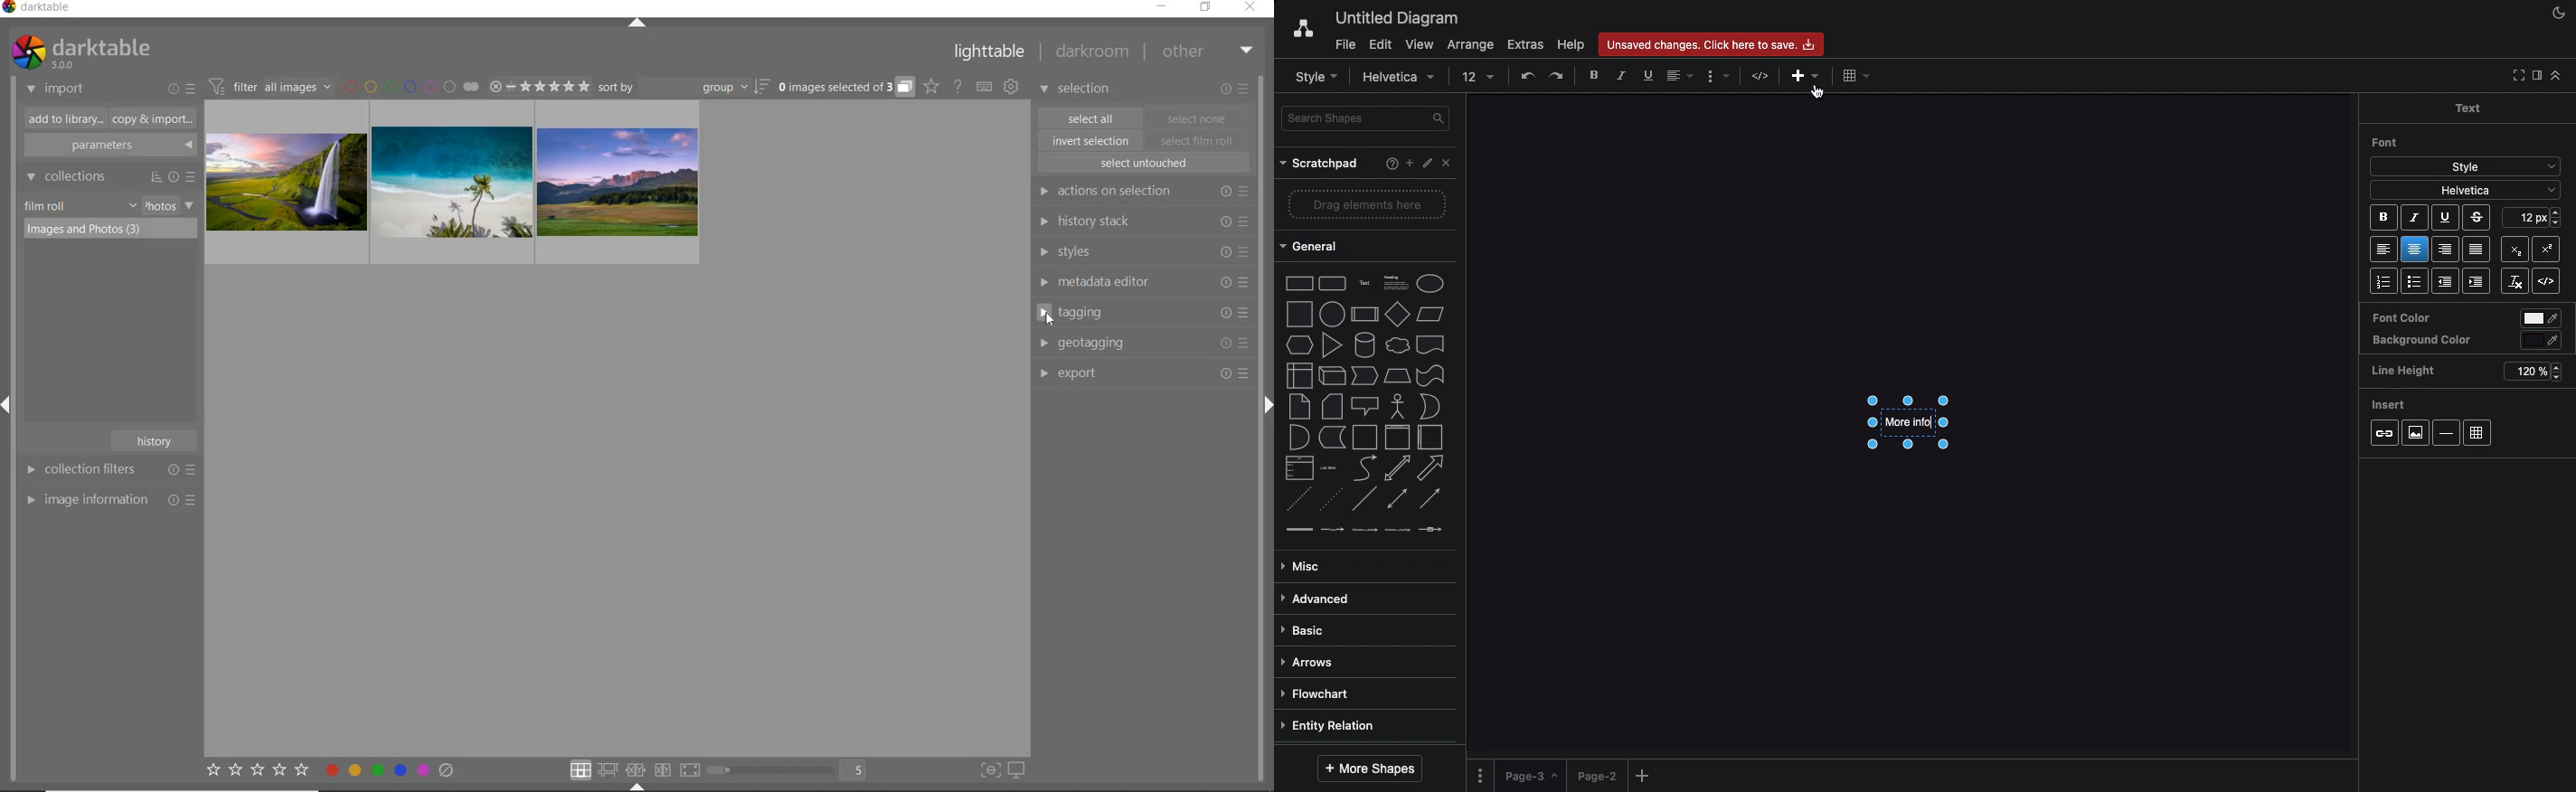 The width and height of the screenshot is (2576, 812). Describe the element at coordinates (1401, 78) in the screenshot. I see `Helvetica` at that location.